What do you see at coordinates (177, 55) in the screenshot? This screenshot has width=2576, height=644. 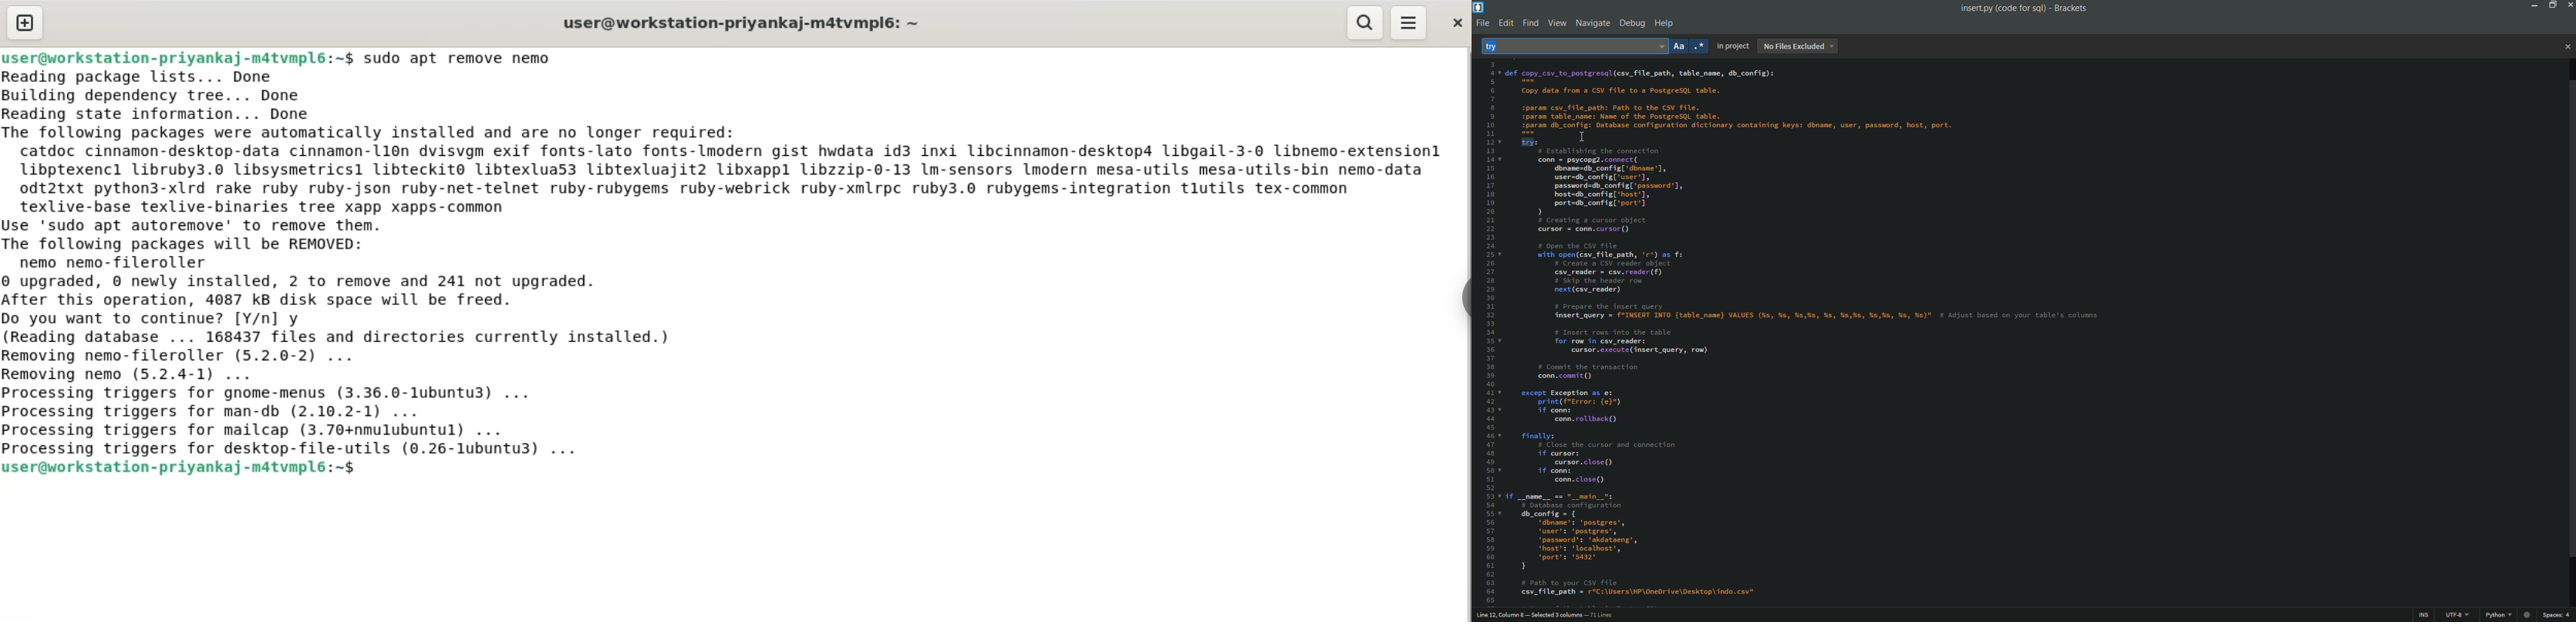 I see `user@workstation-priyankaj-m4tvmpl6:-$` at bounding box center [177, 55].